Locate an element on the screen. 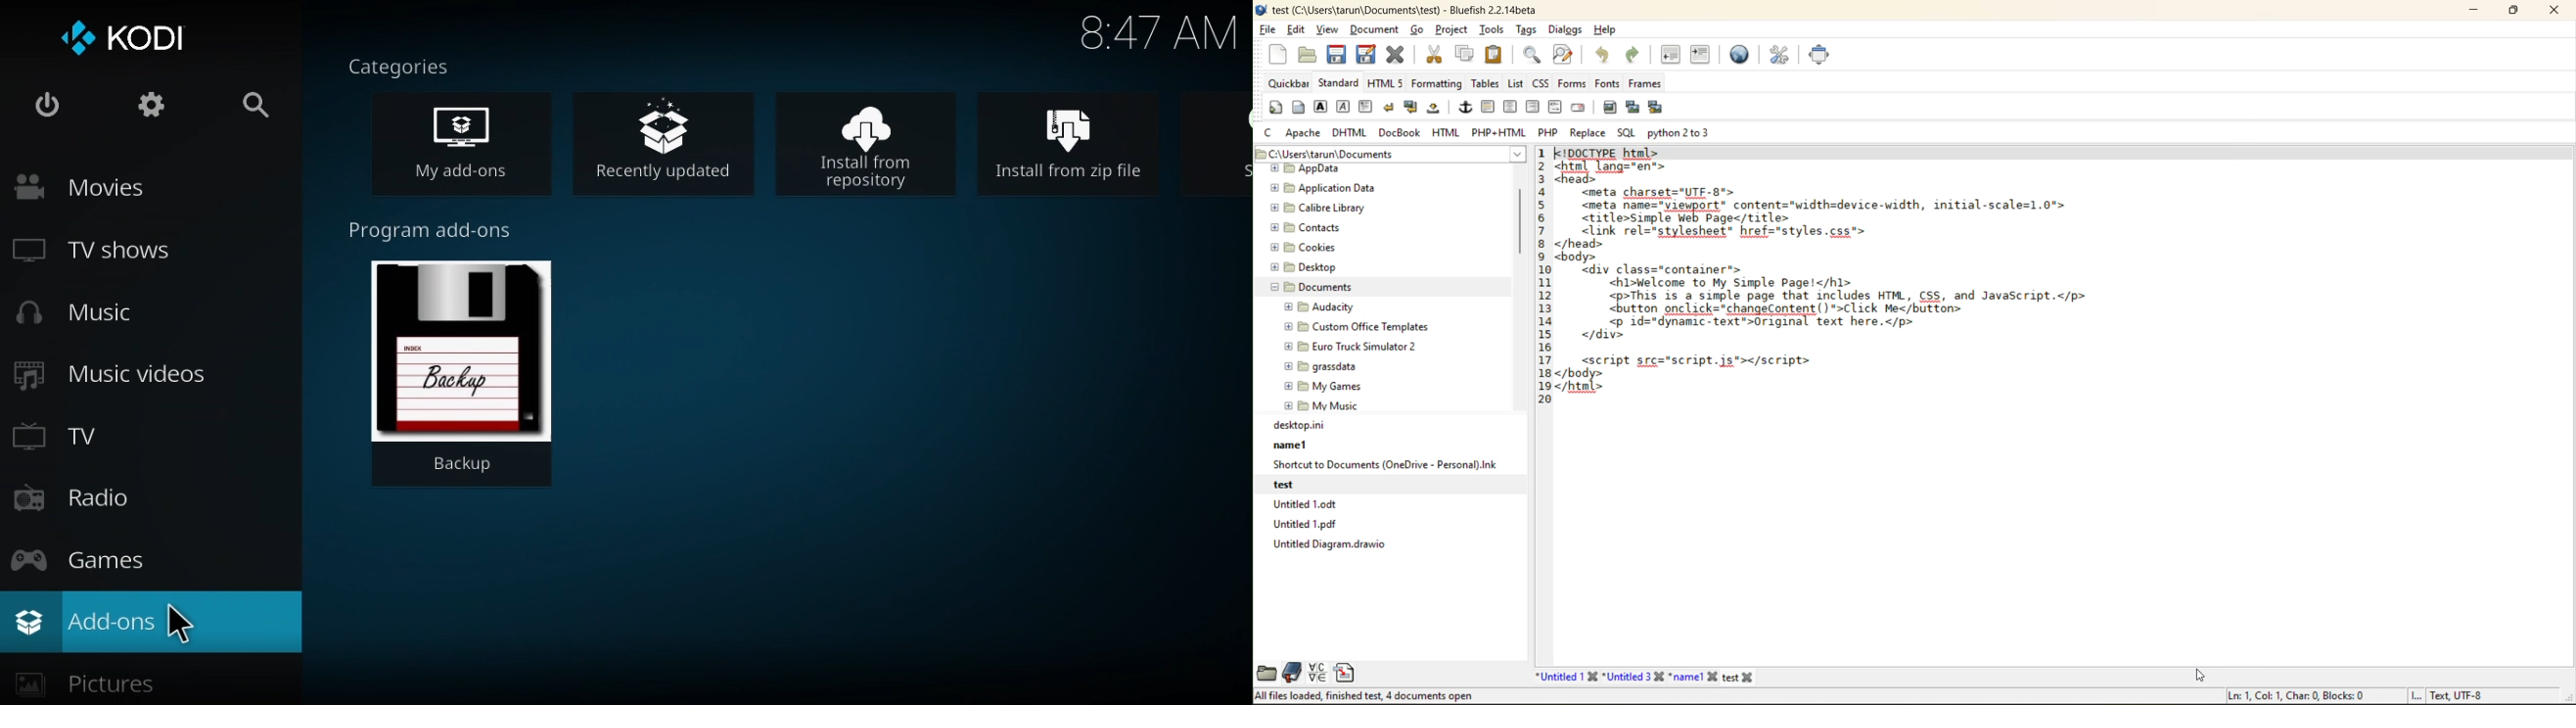 The image size is (2576, 728). charmap is located at coordinates (1320, 673).